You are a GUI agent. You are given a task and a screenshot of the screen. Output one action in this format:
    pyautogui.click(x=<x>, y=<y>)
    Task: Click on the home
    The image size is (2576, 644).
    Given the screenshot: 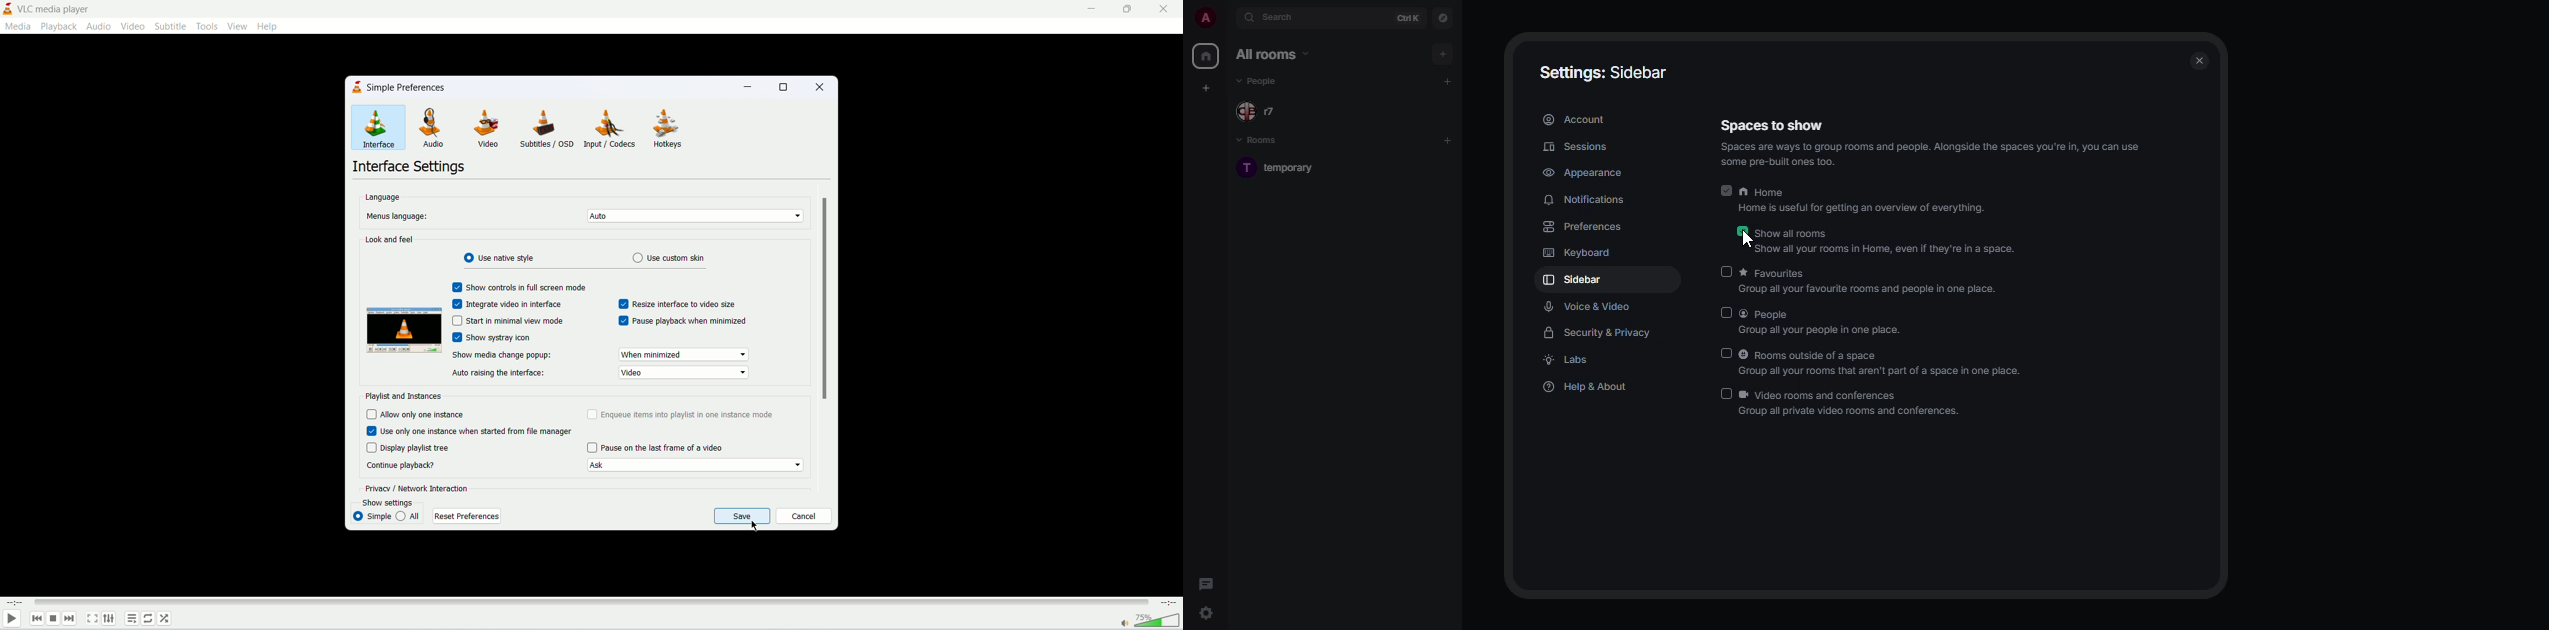 What is the action you would take?
    pyautogui.click(x=1865, y=201)
    